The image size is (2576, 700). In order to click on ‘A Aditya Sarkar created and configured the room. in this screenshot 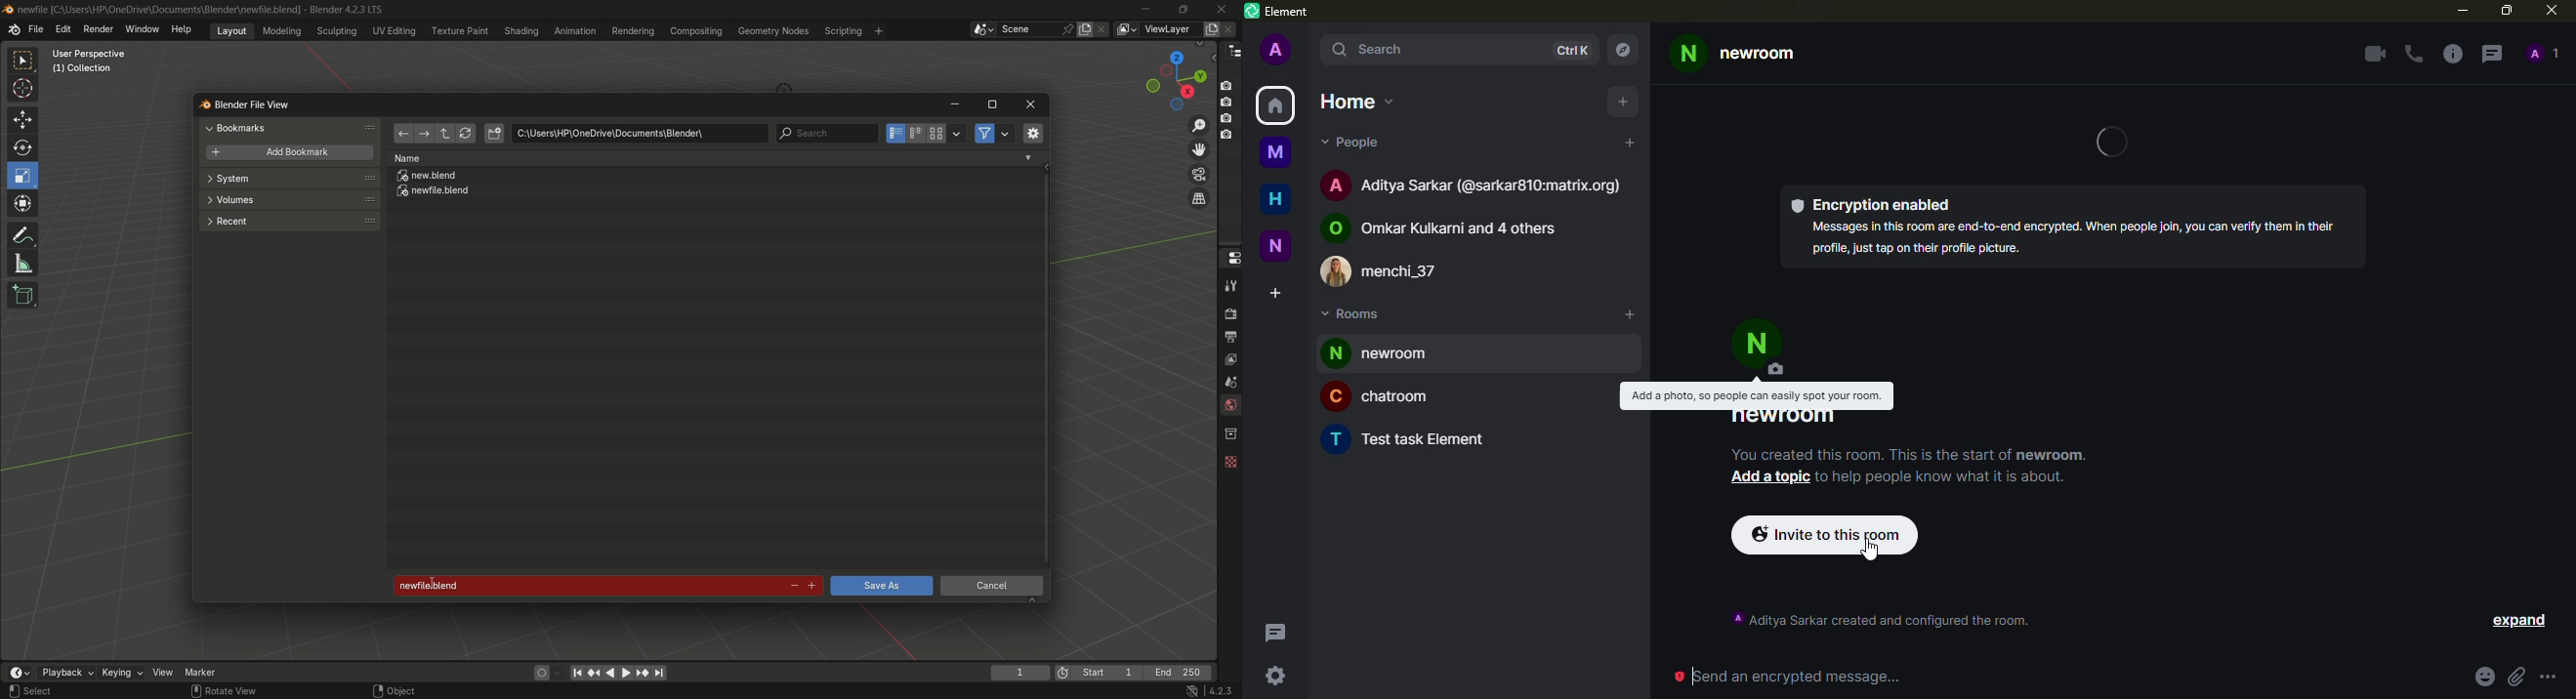, I will do `click(1878, 621)`.